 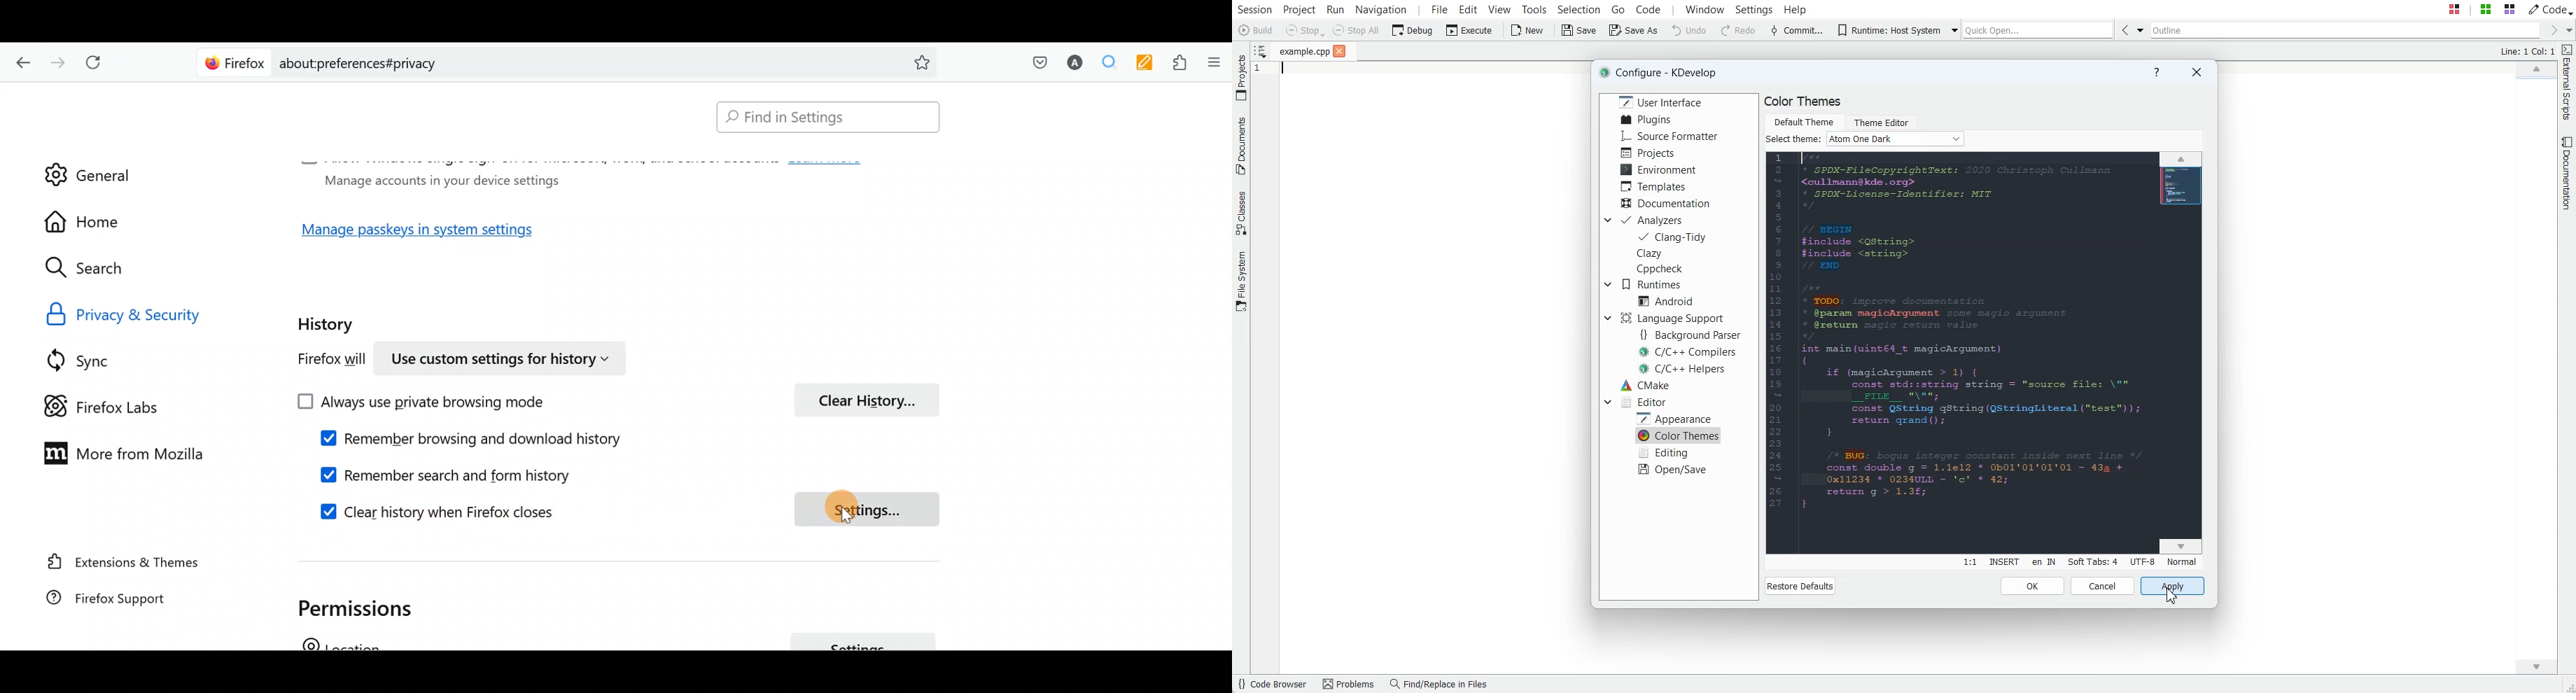 I want to click on Use custom settings for history, so click(x=504, y=357).